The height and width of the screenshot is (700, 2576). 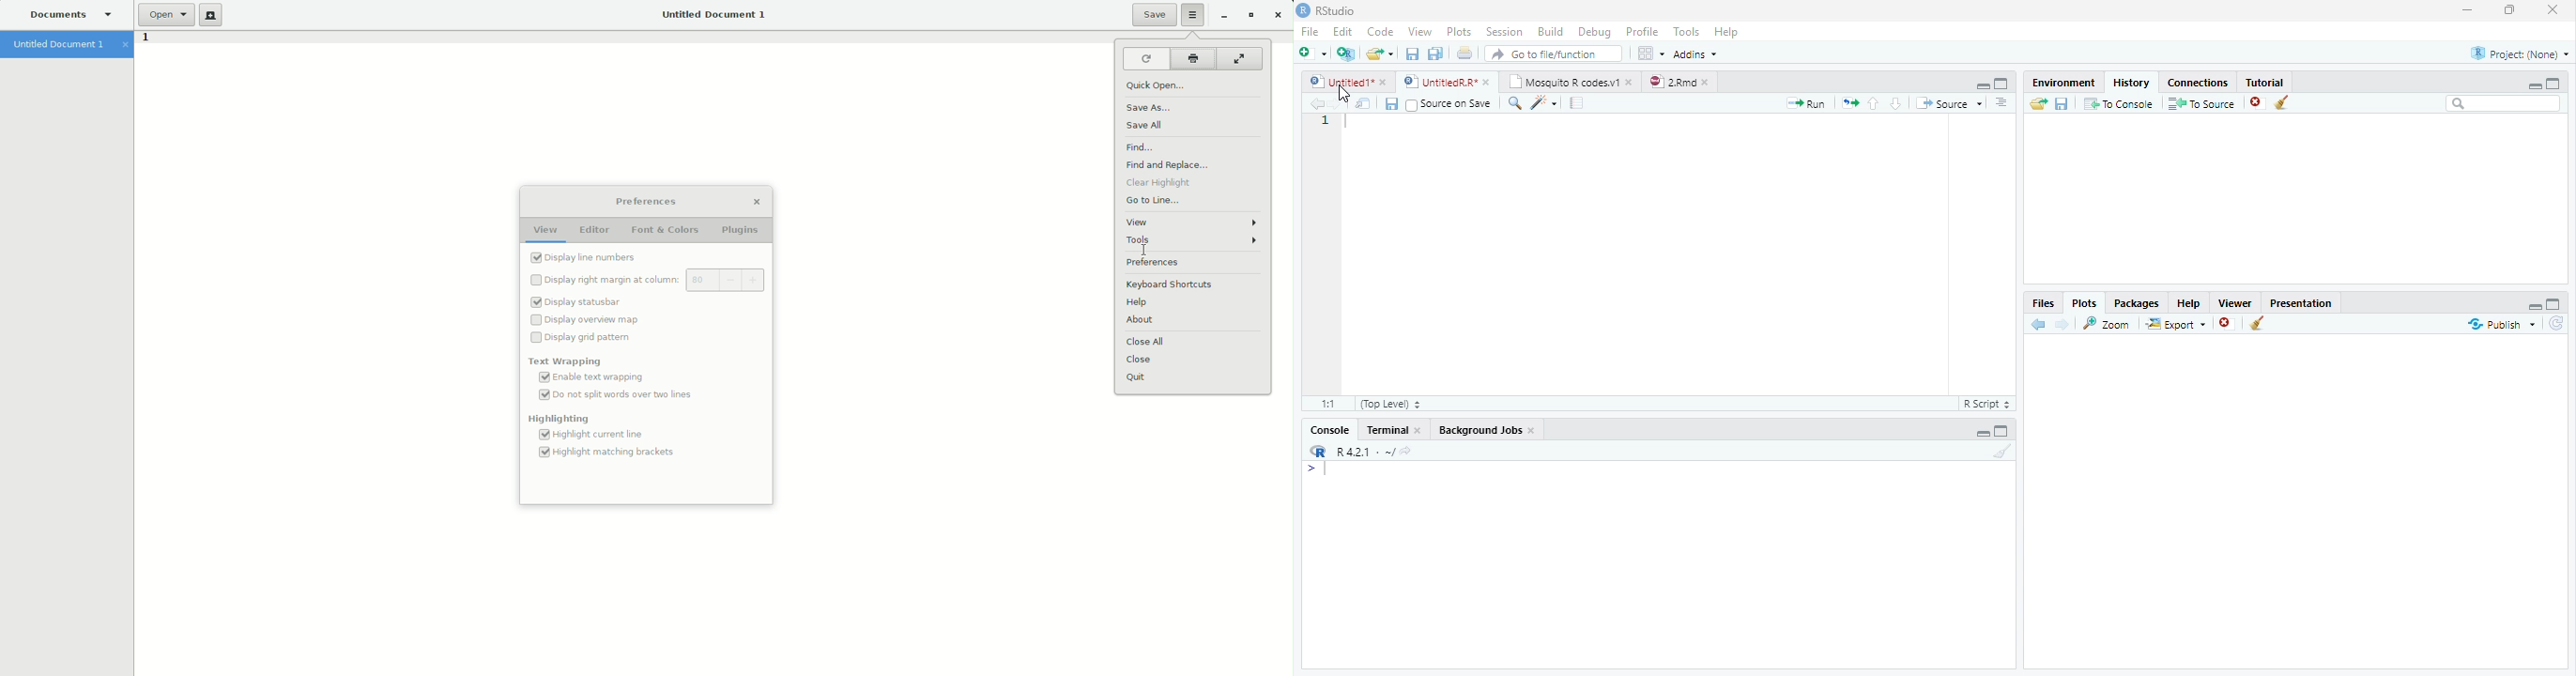 What do you see at coordinates (2175, 325) in the screenshot?
I see `Export` at bounding box center [2175, 325].